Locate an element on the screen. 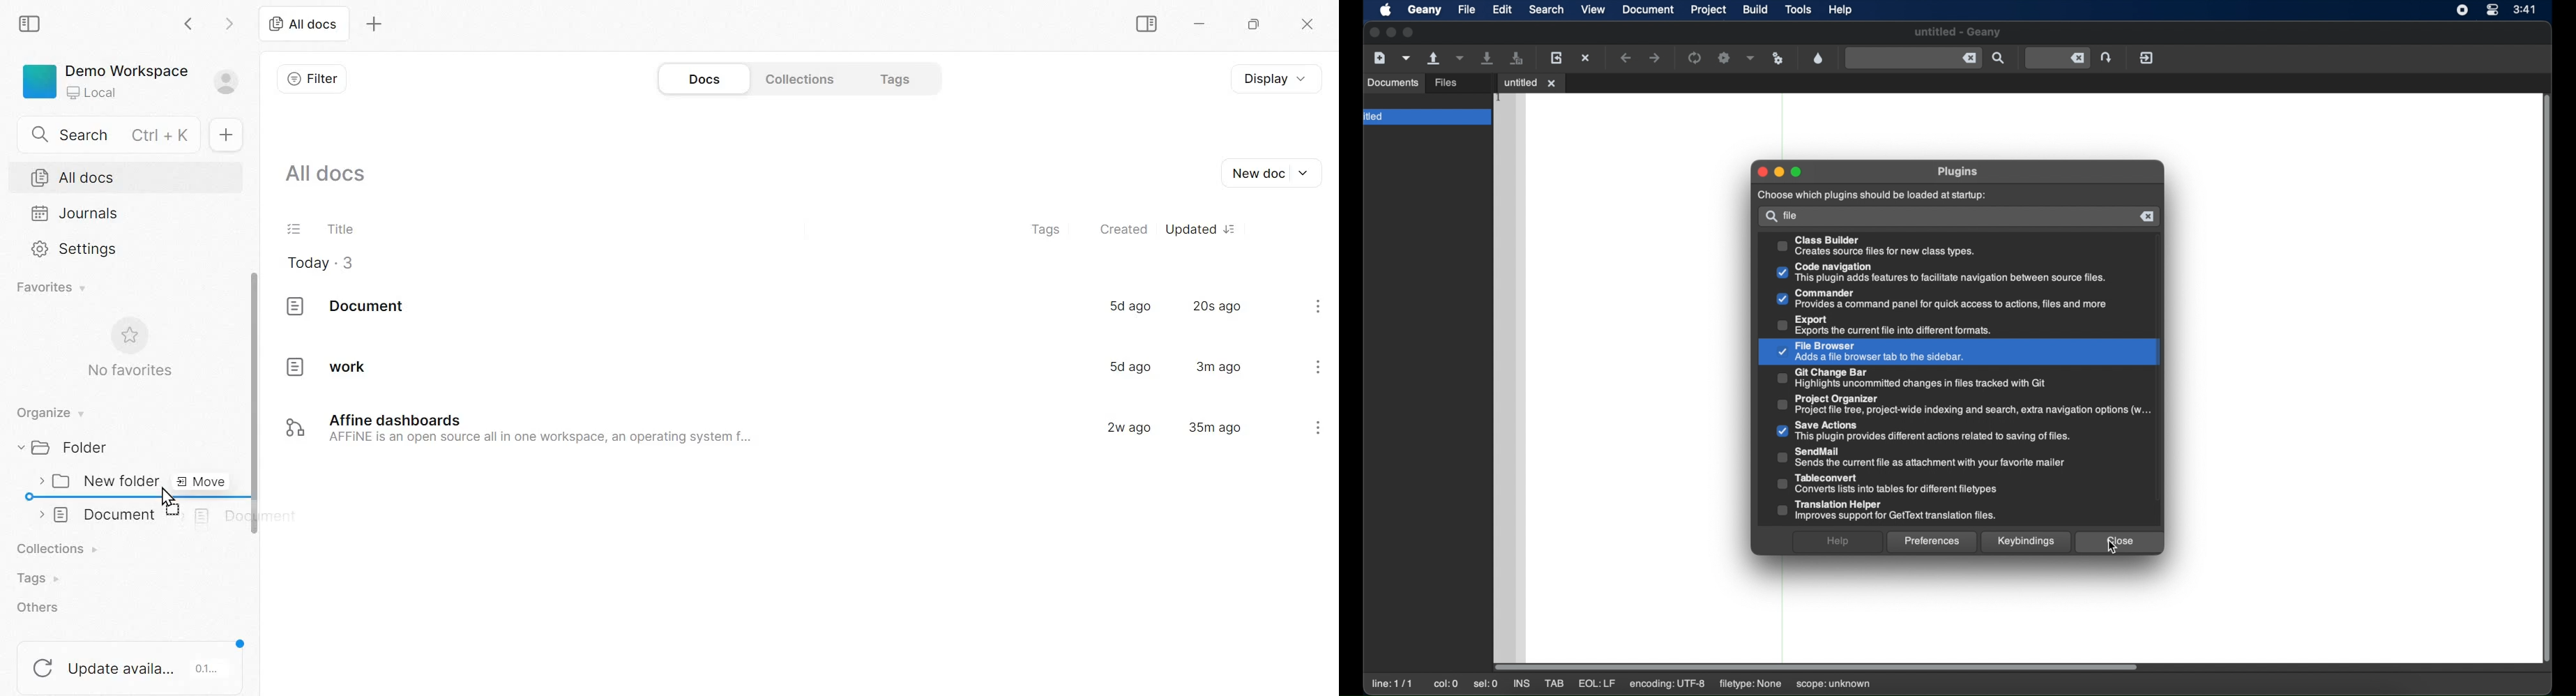 Image resolution: width=2576 pixels, height=700 pixels. save actions is located at coordinates (1925, 430).